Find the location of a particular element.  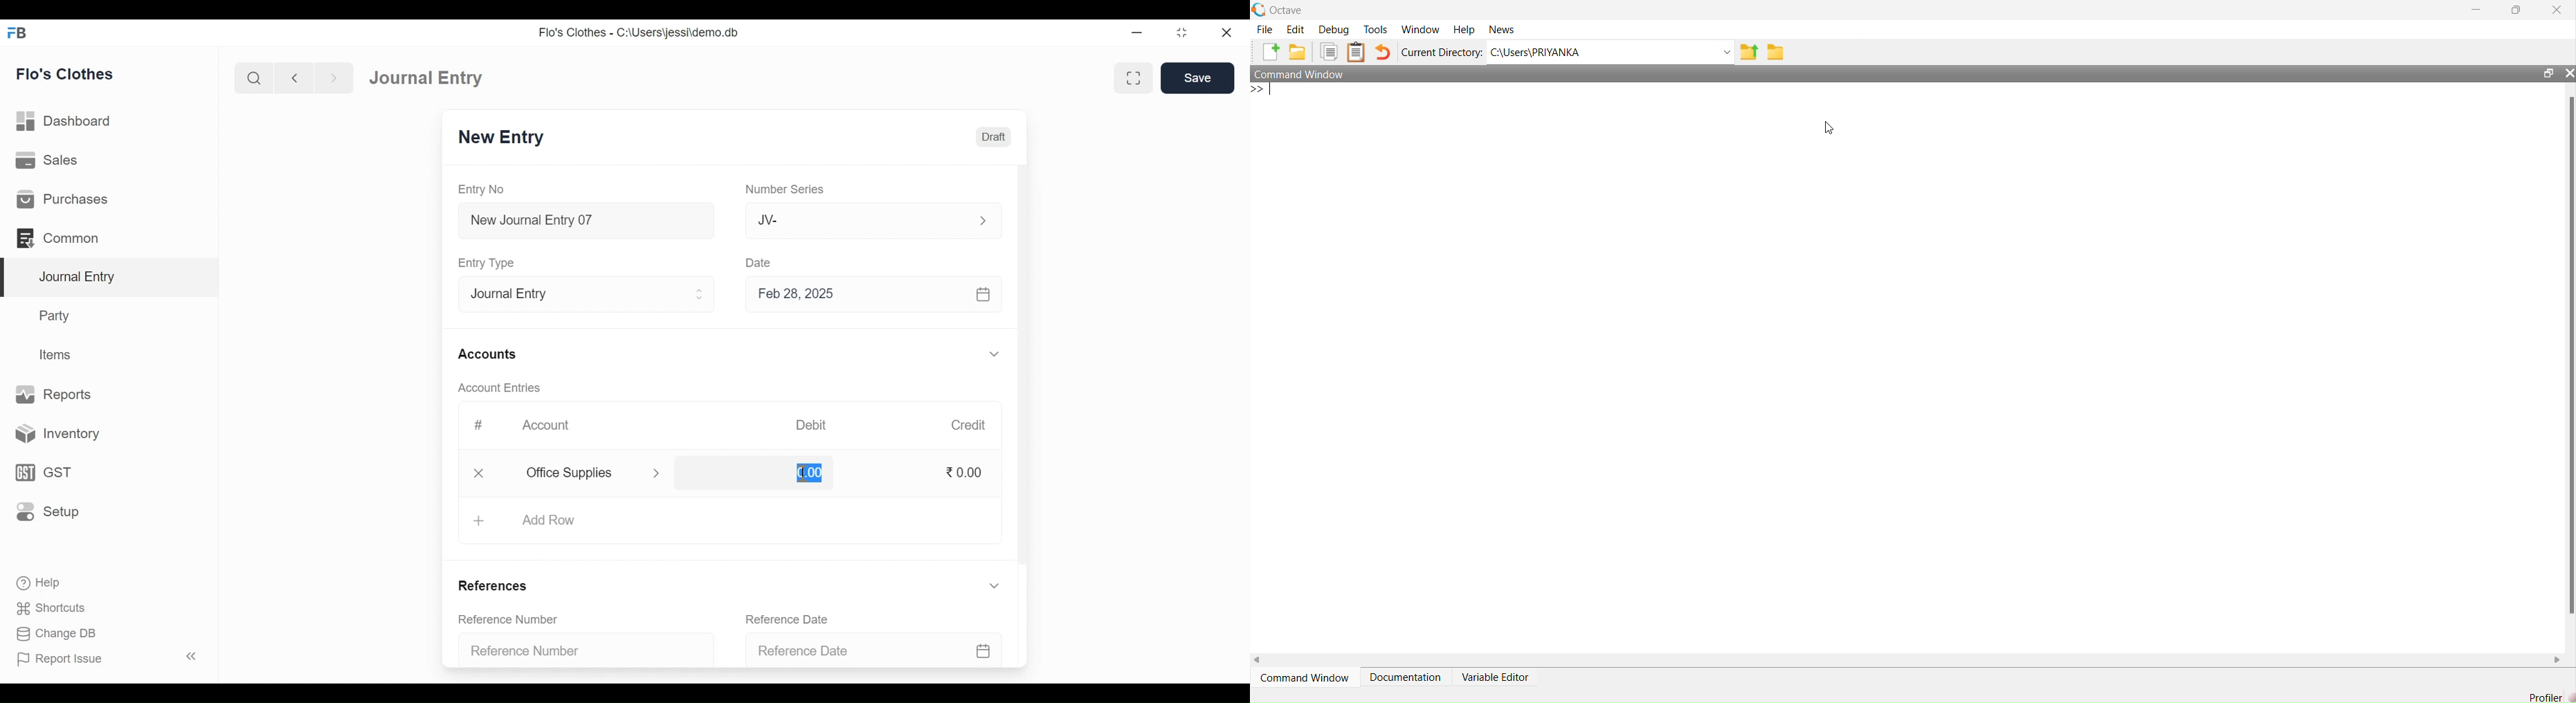

New Journal Entry 07 is located at coordinates (587, 223).